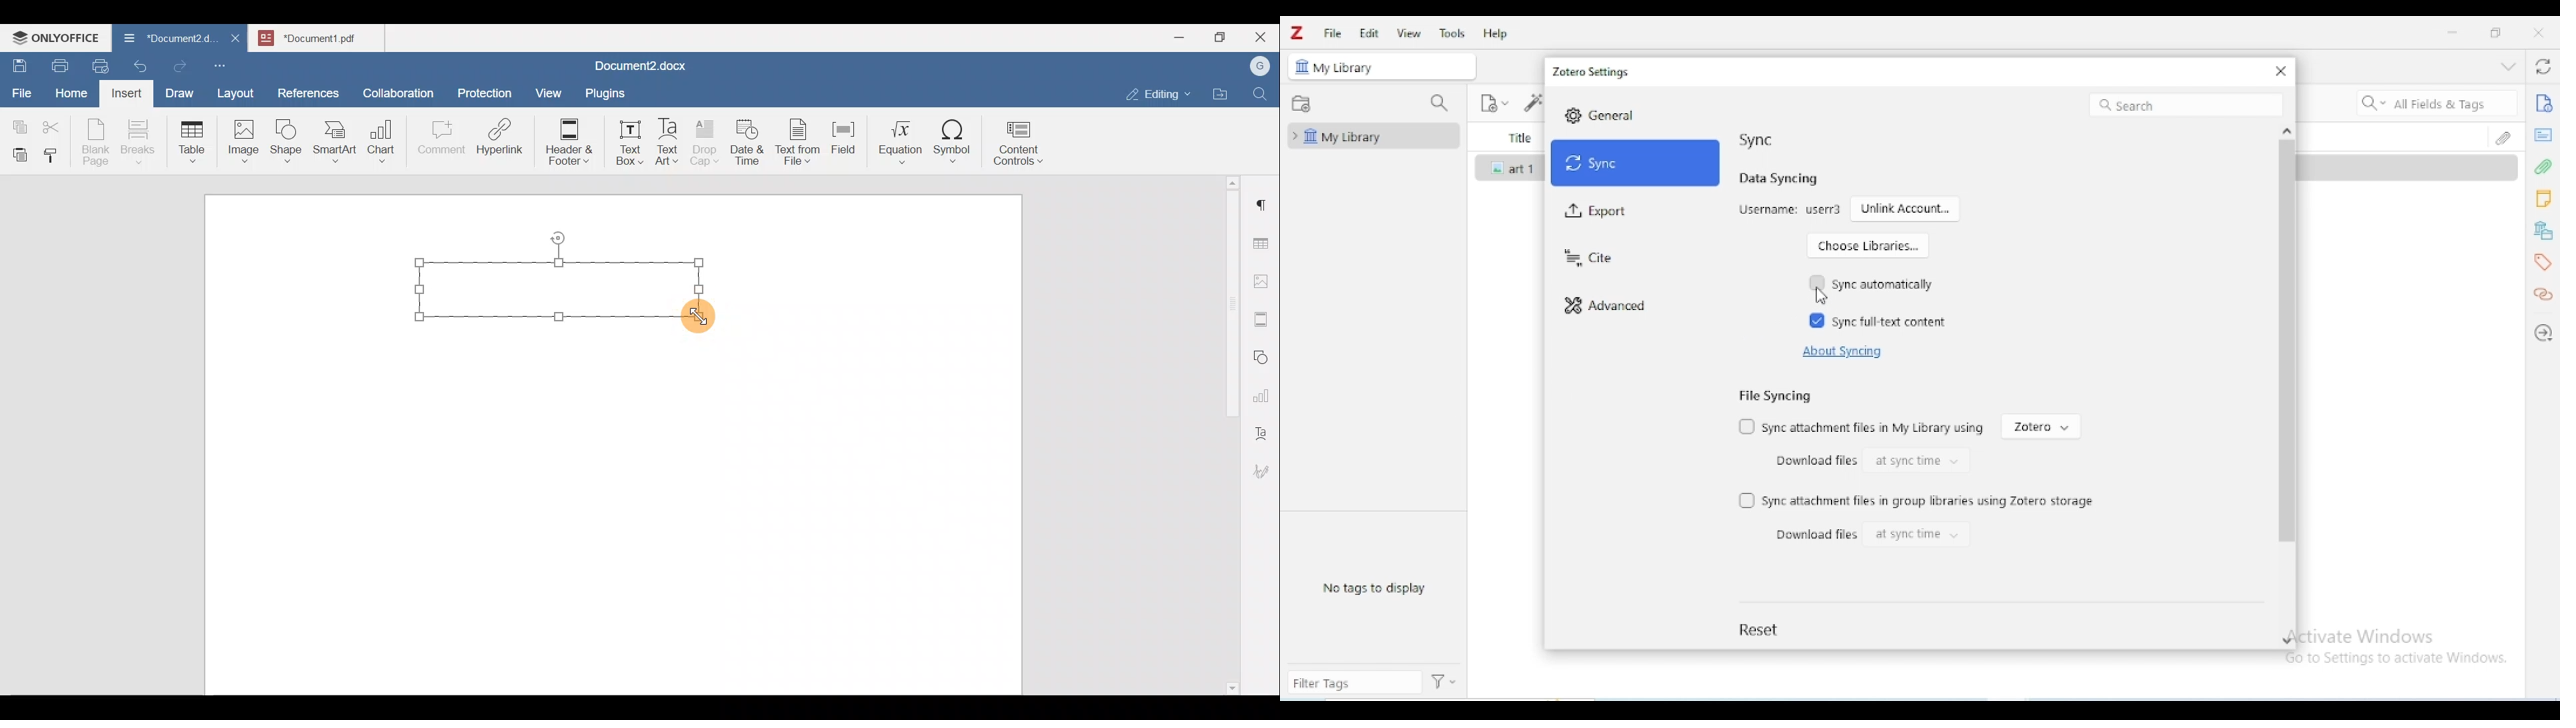  Describe the element at coordinates (748, 140) in the screenshot. I see `Date & time` at that location.